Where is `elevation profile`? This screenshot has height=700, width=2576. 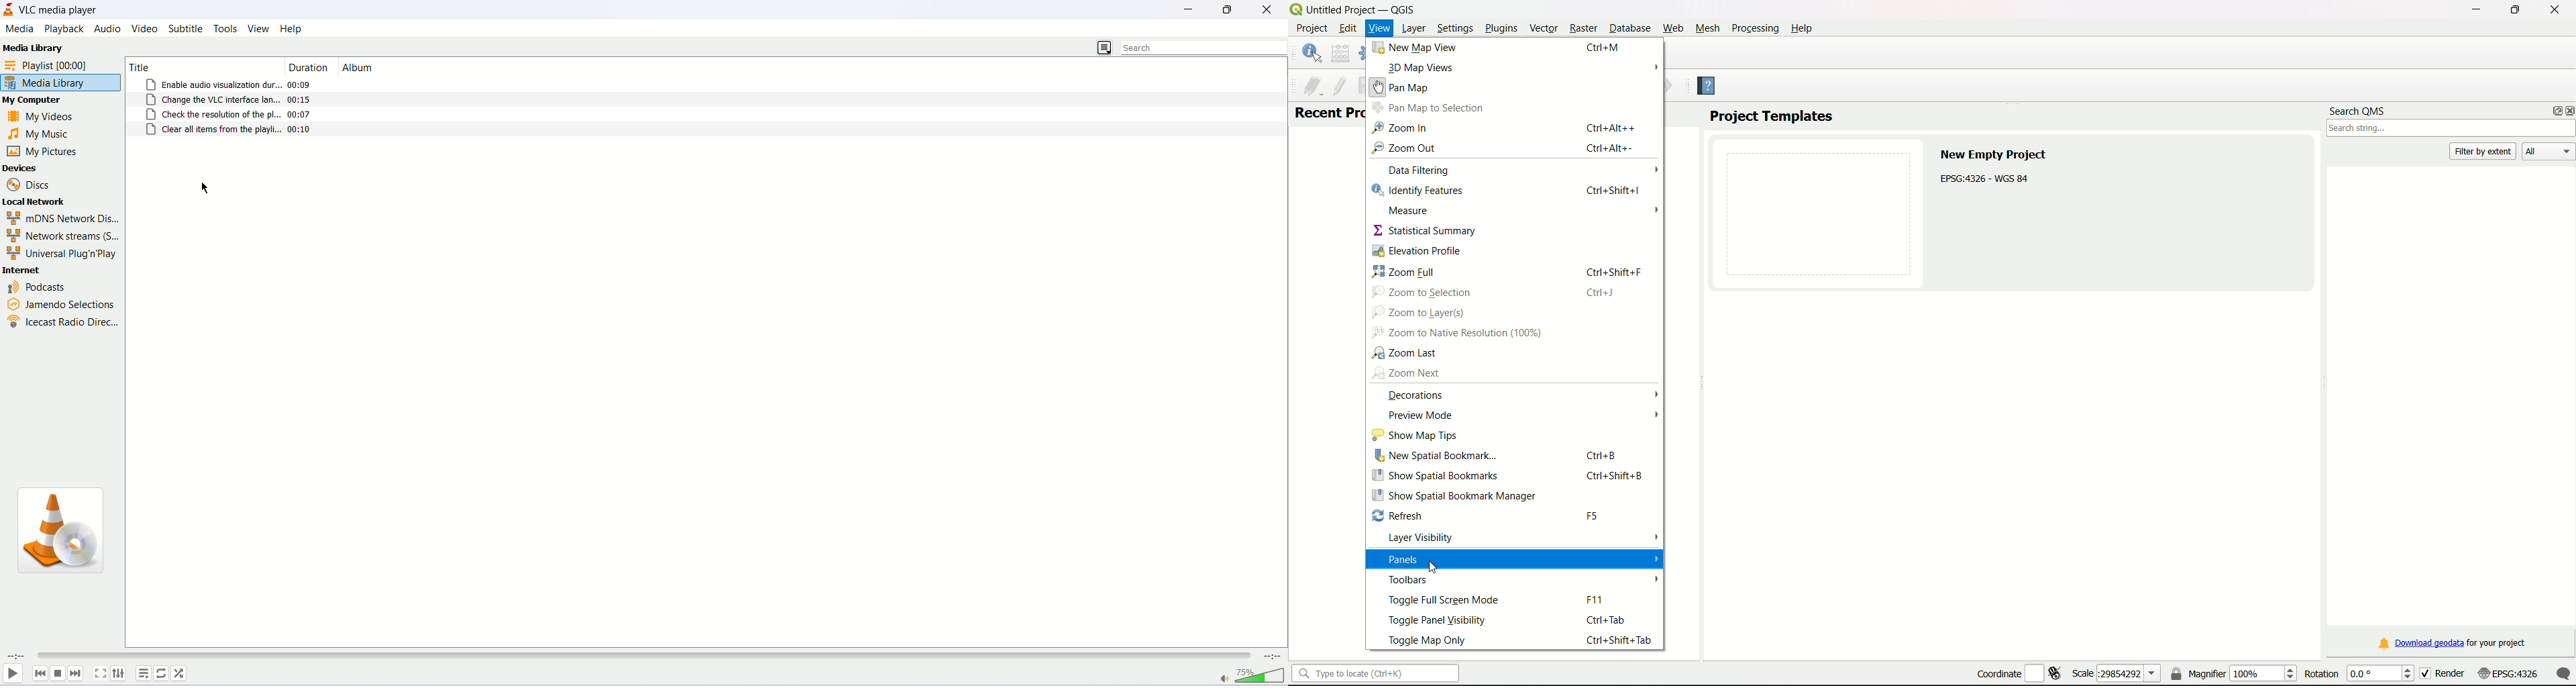
elevation profile is located at coordinates (1403, 250).